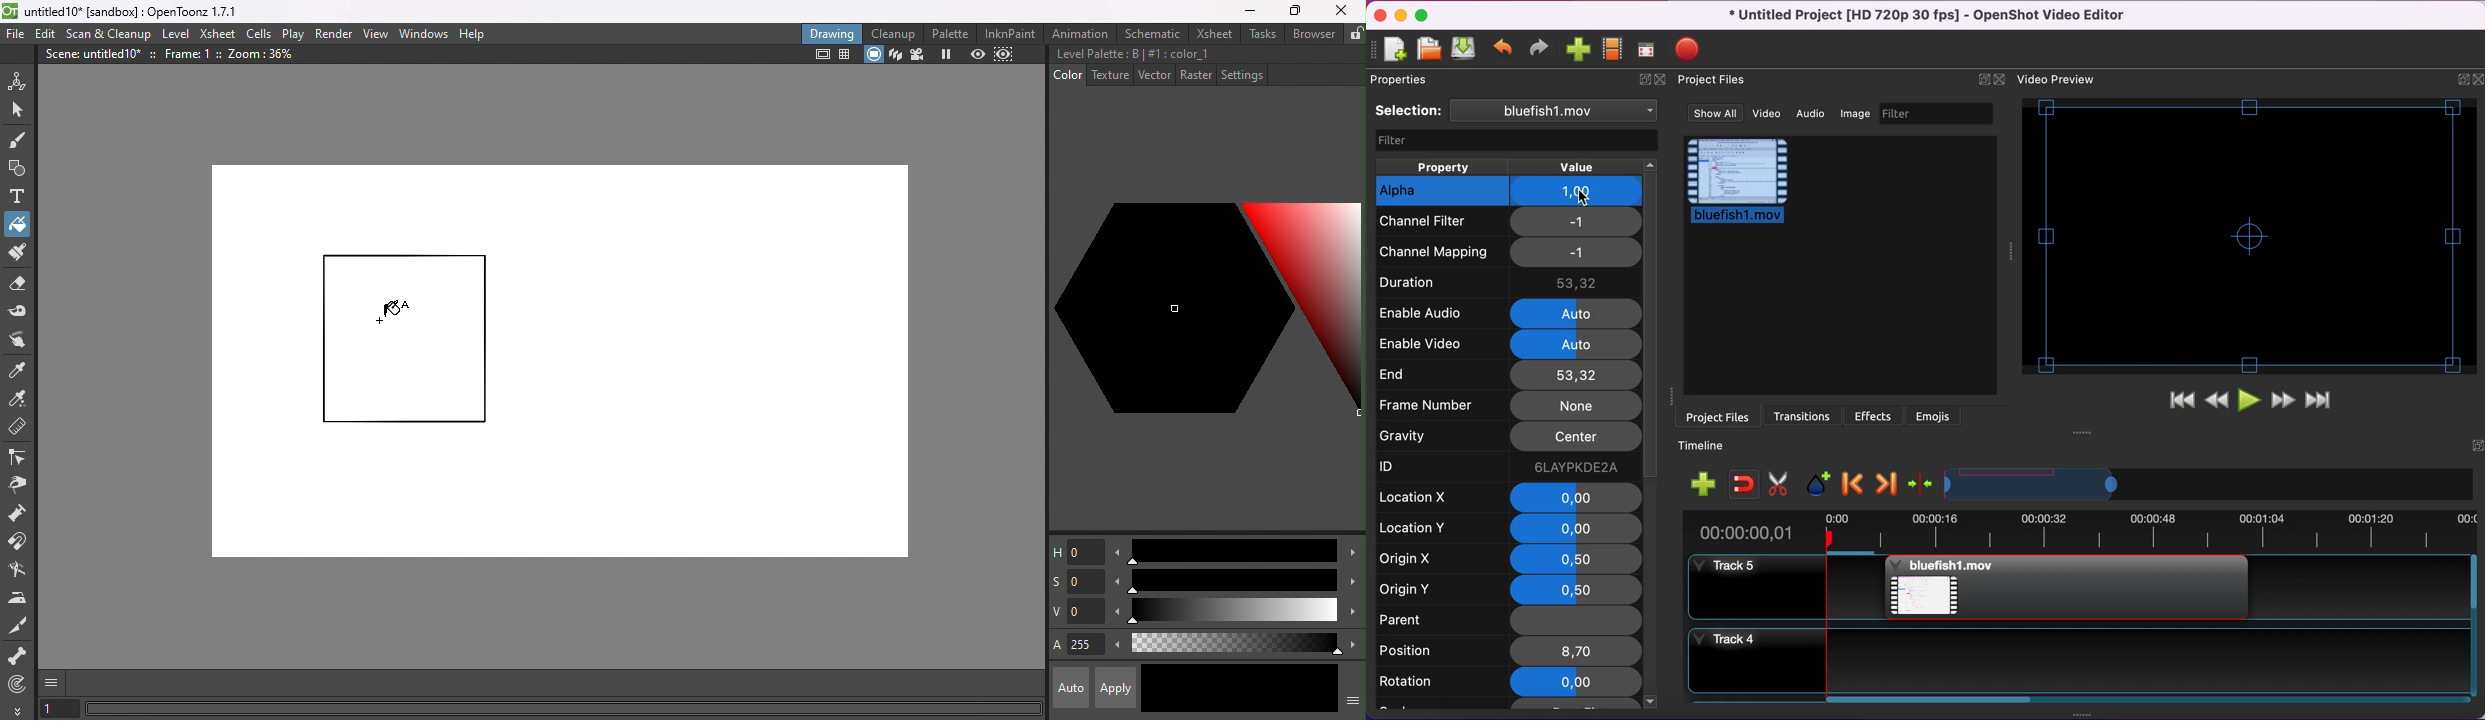 The height and width of the screenshot is (728, 2492). Describe the element at coordinates (1393, 52) in the screenshot. I see `new project` at that location.